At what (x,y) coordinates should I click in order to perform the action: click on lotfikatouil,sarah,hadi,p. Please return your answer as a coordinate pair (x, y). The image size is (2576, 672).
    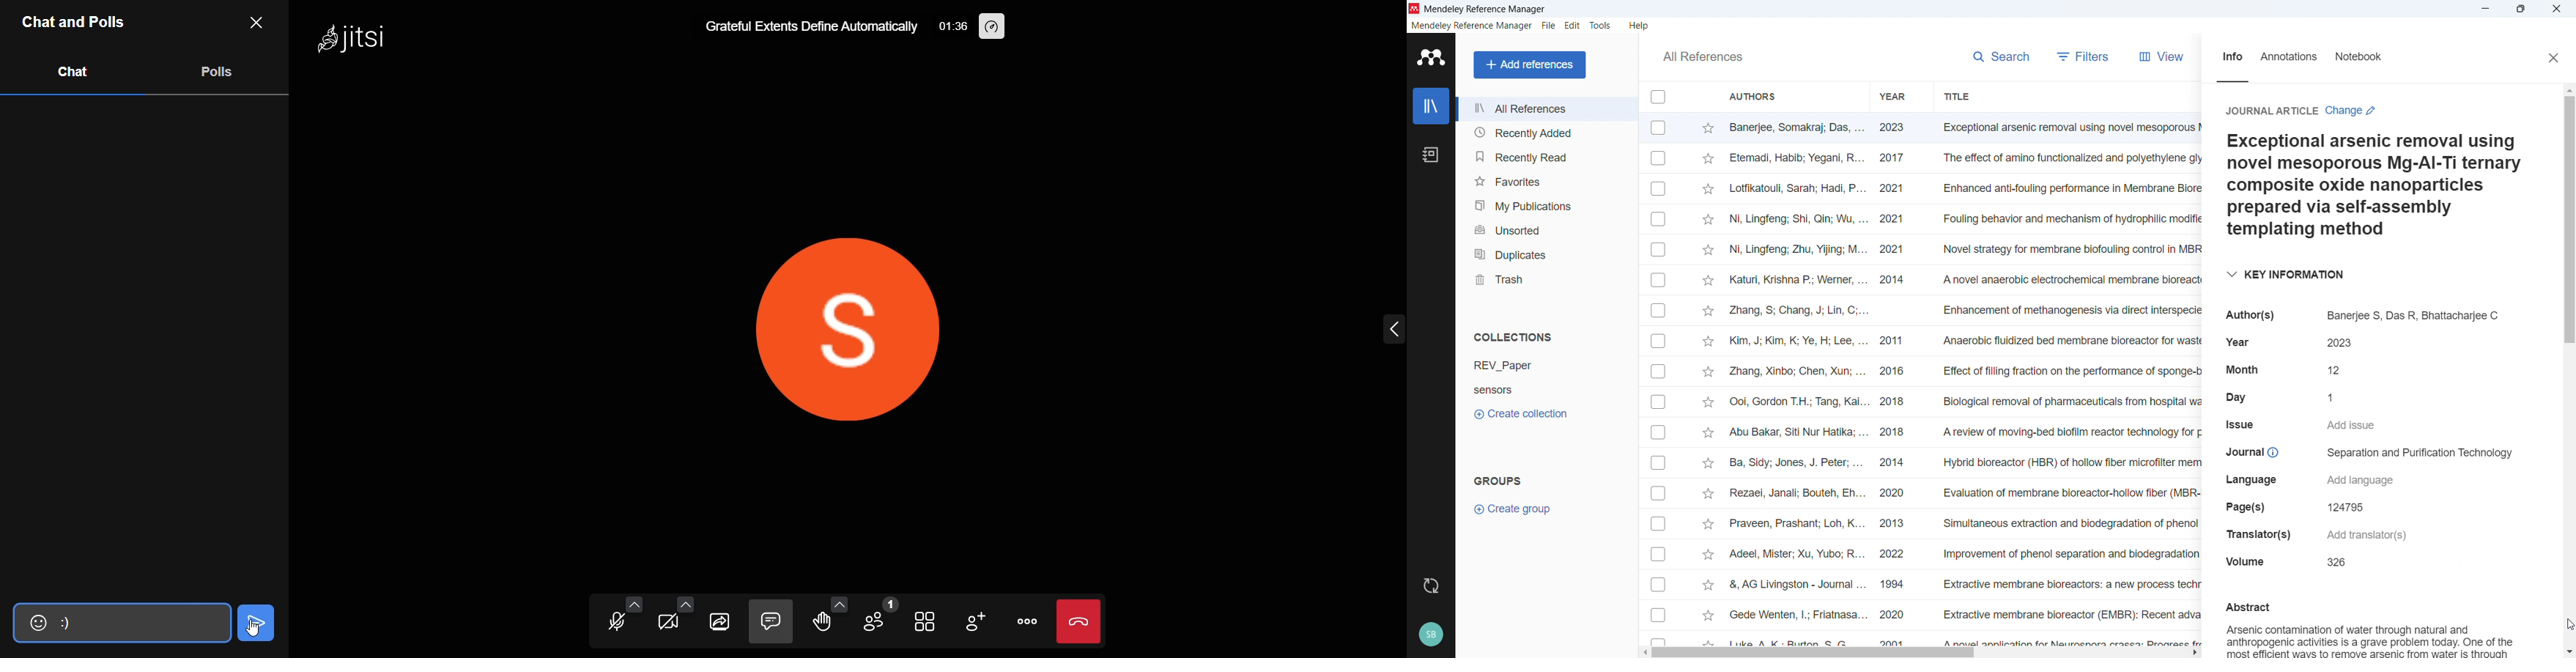
    Looking at the image, I should click on (1796, 189).